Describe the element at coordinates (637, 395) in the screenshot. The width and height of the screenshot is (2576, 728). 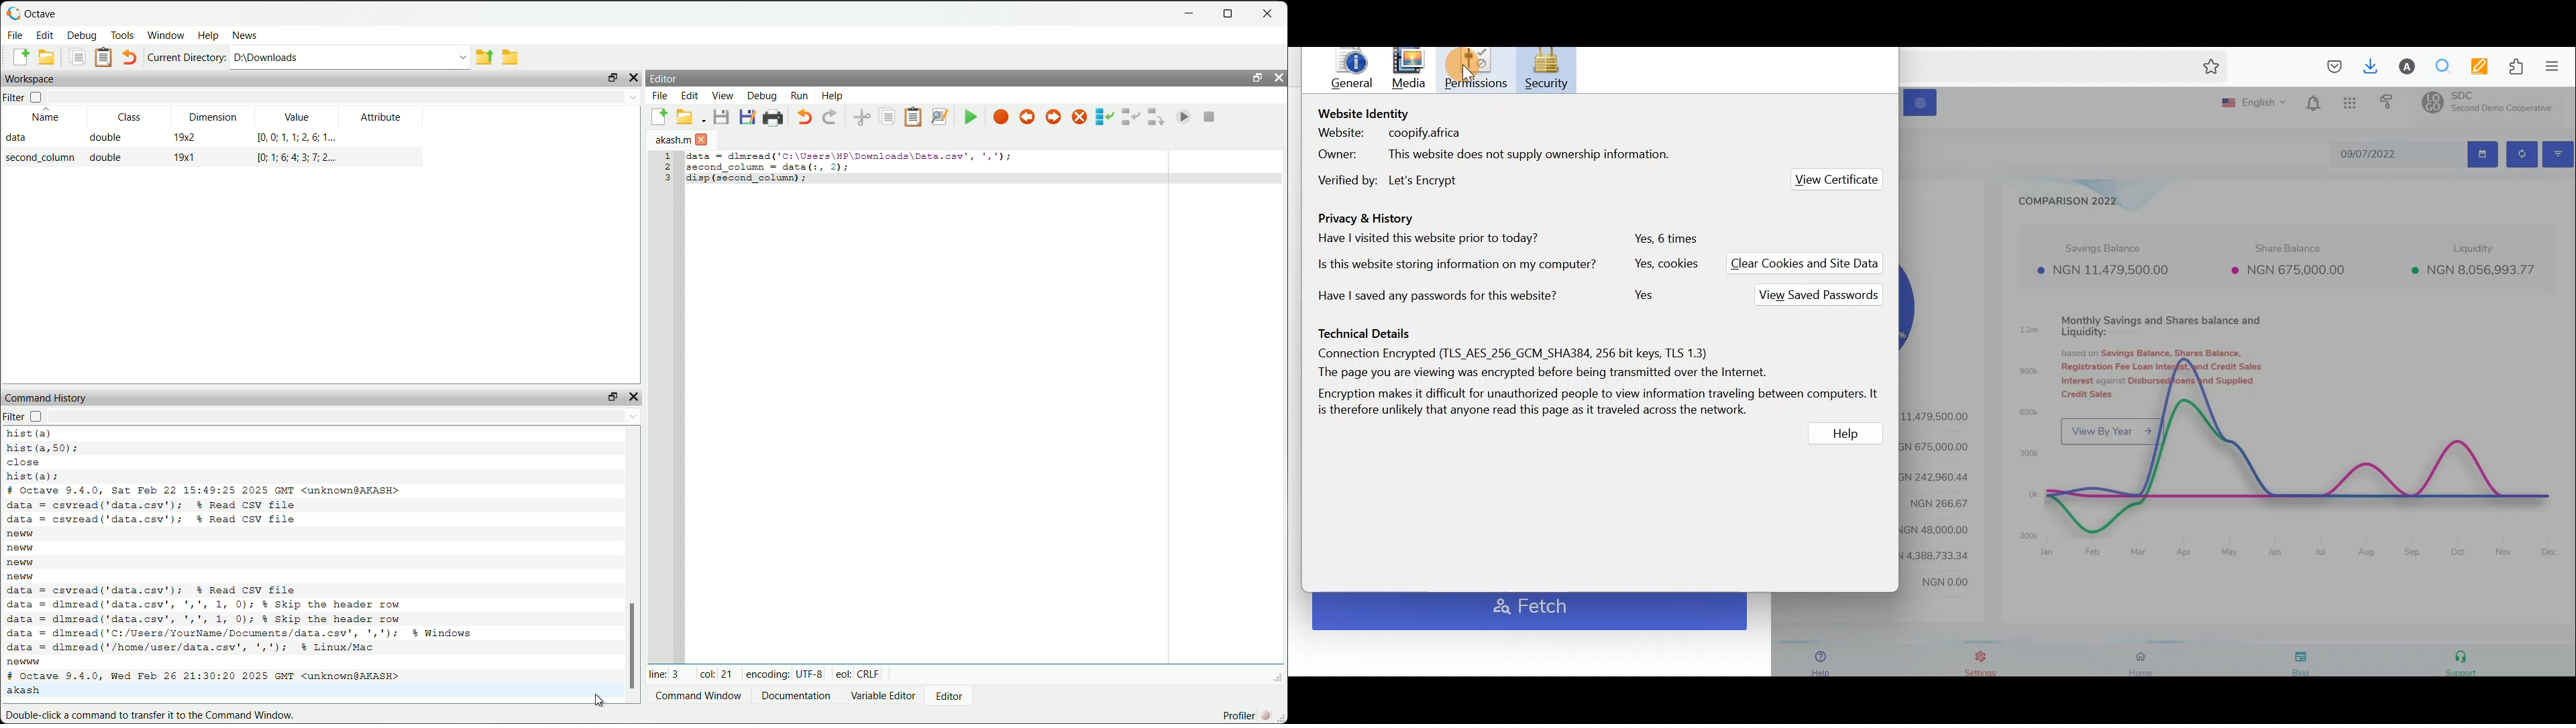
I see `hide widget` at that location.